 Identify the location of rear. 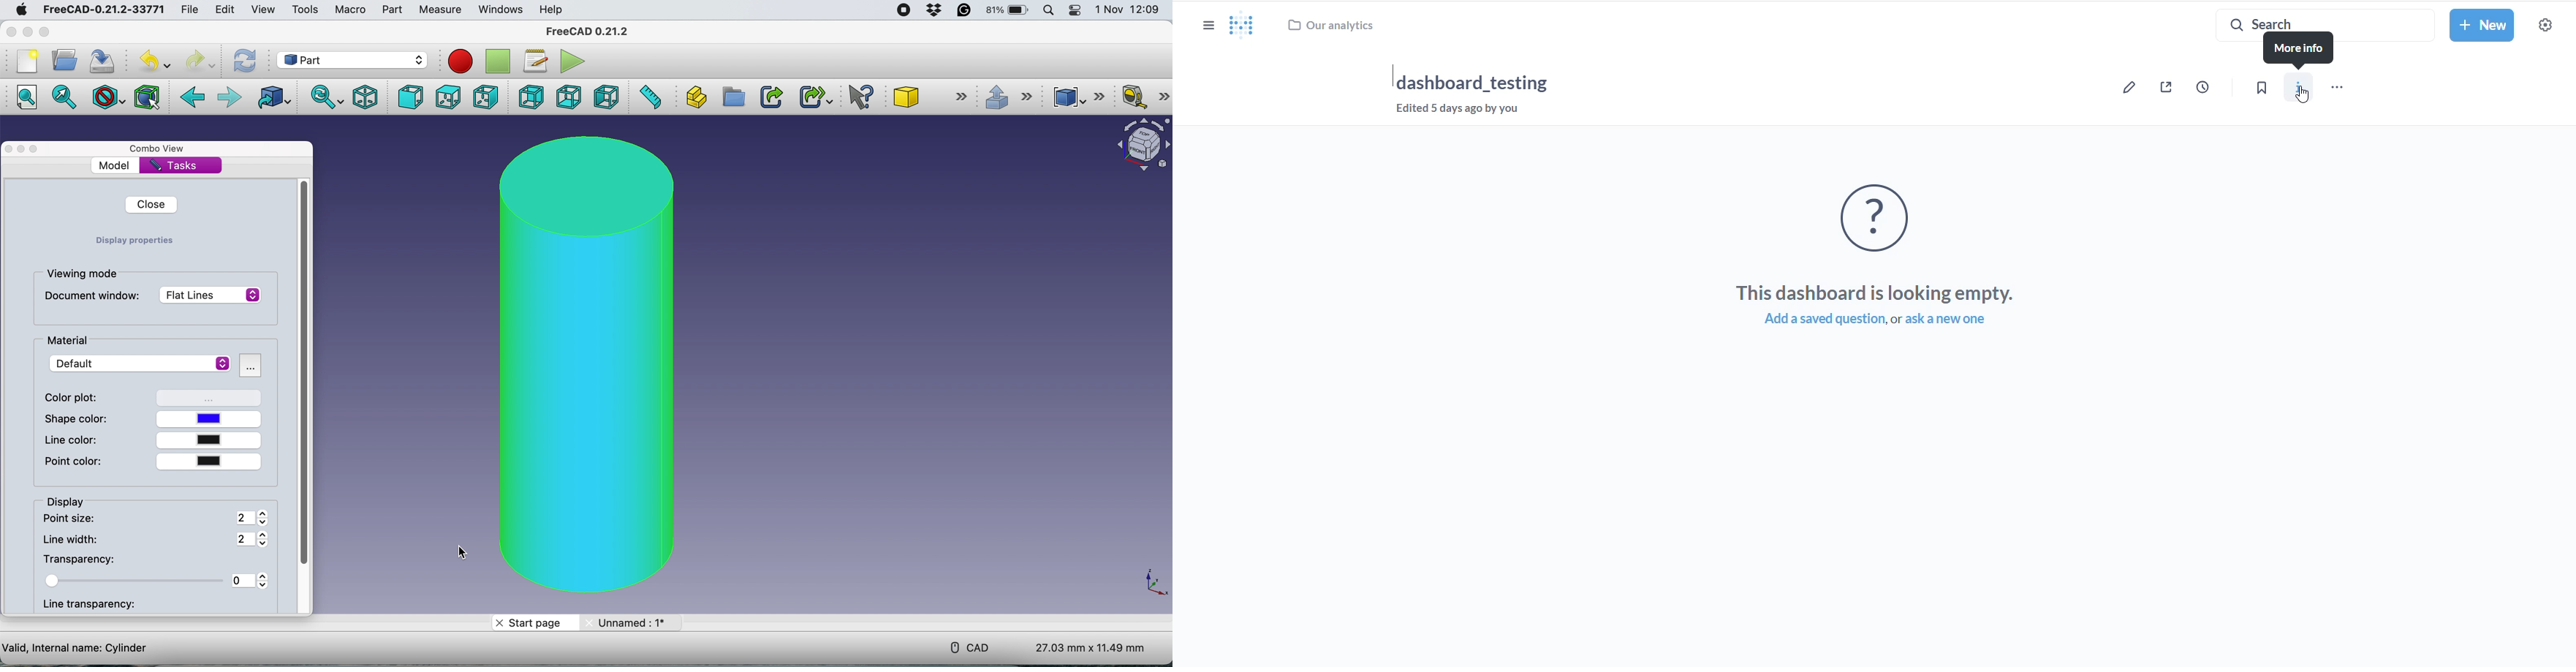
(529, 98).